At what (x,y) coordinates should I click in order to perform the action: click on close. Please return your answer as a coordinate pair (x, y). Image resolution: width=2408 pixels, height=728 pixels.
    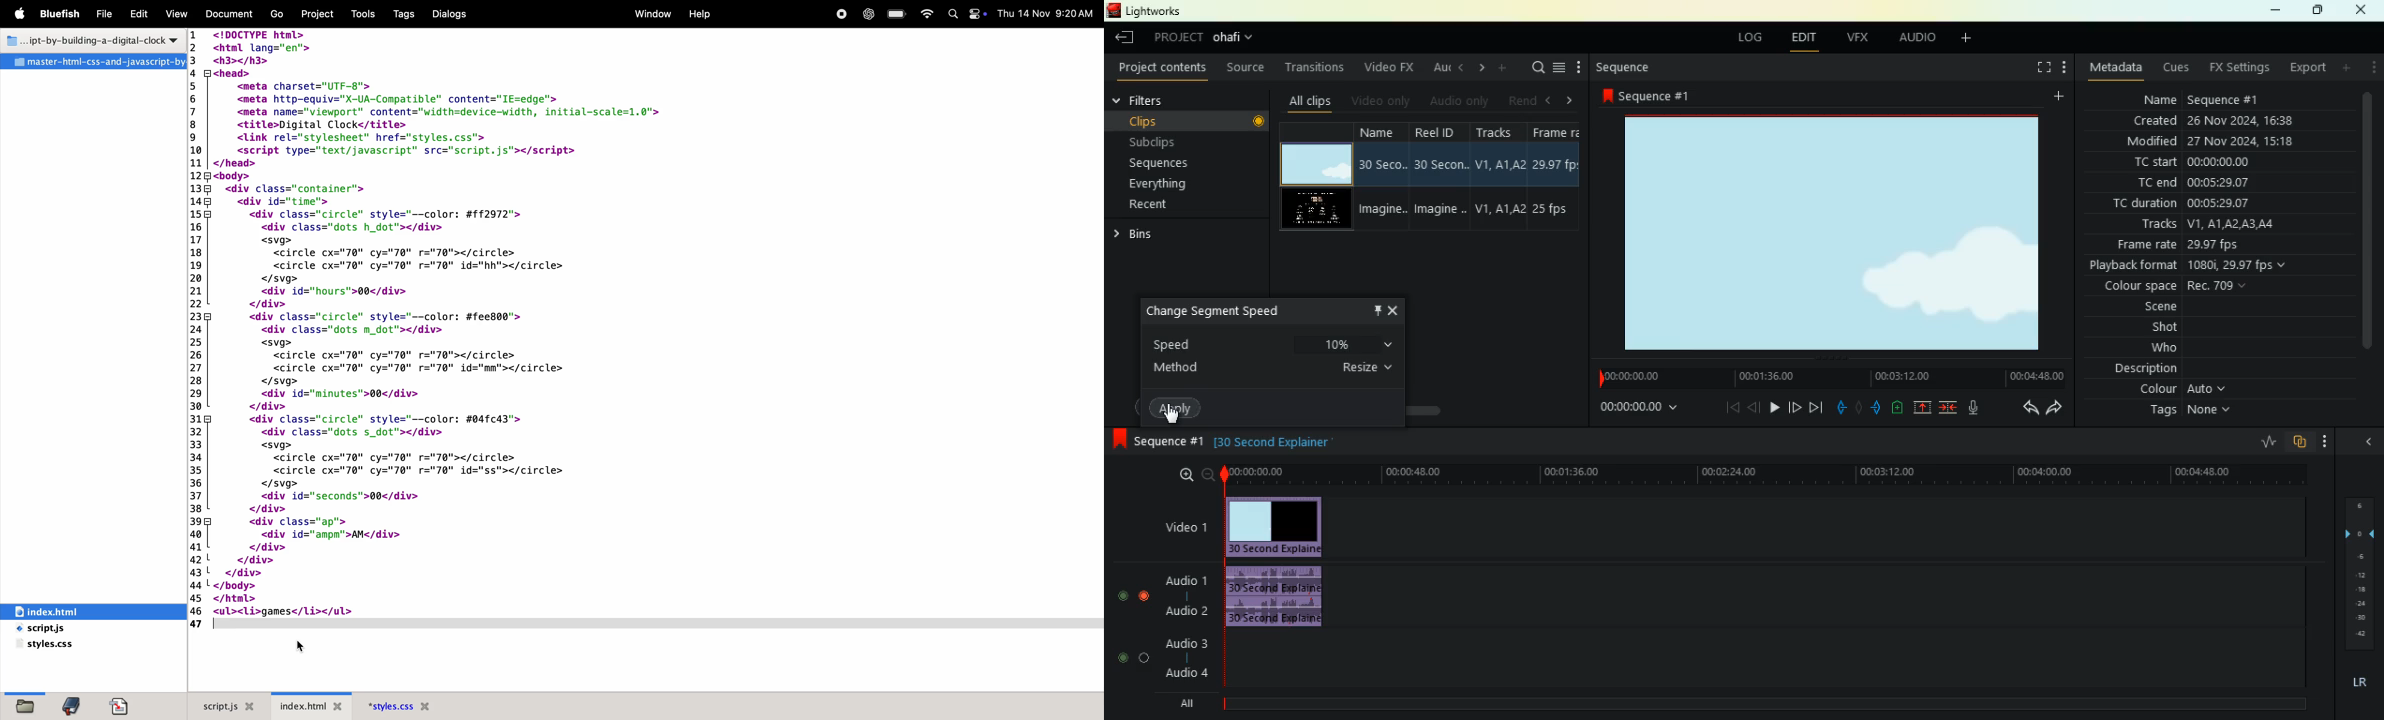
    Looking at the image, I should click on (2365, 9).